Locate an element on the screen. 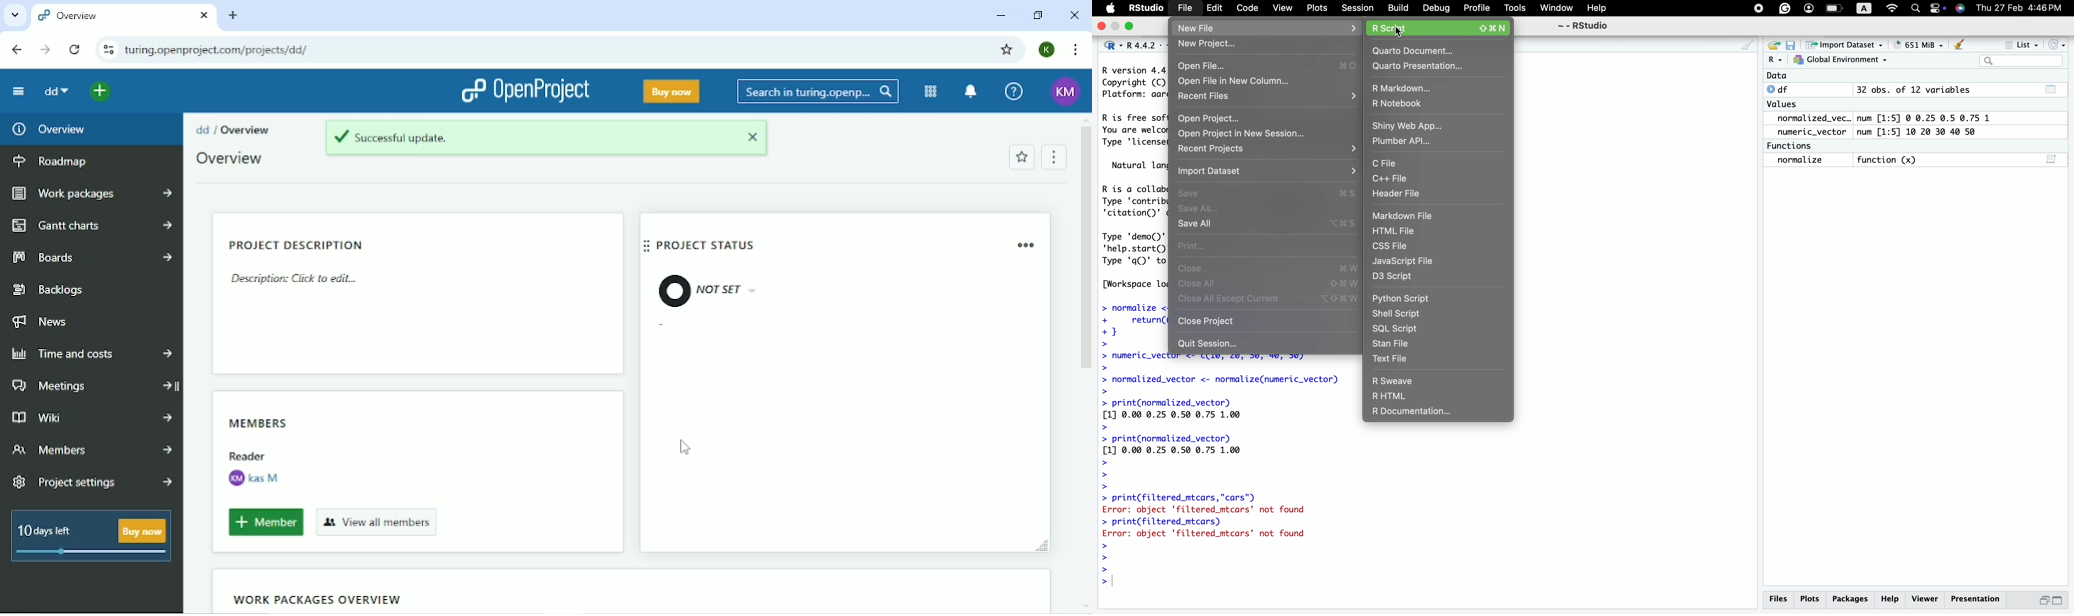 The image size is (2100, 616). Gantt charts is located at coordinates (91, 225).